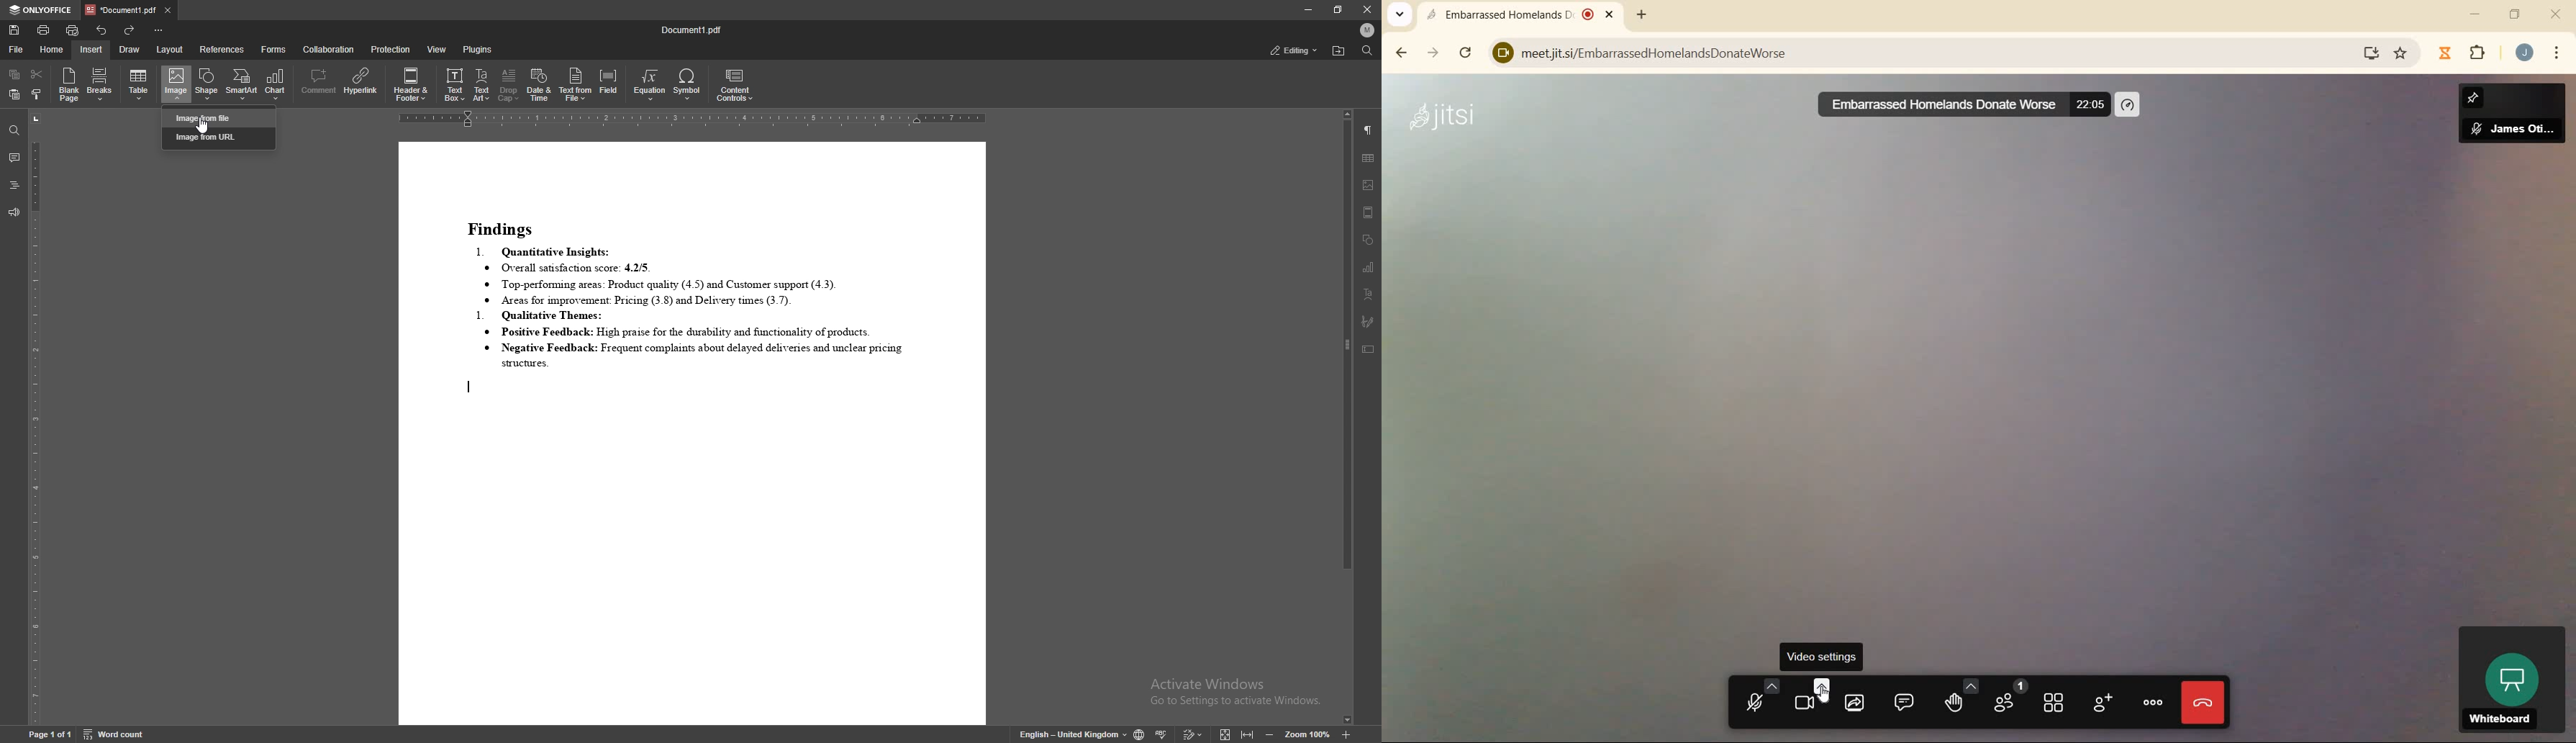 This screenshot has height=756, width=2576. What do you see at coordinates (2092, 103) in the screenshot?
I see `22:05` at bounding box center [2092, 103].